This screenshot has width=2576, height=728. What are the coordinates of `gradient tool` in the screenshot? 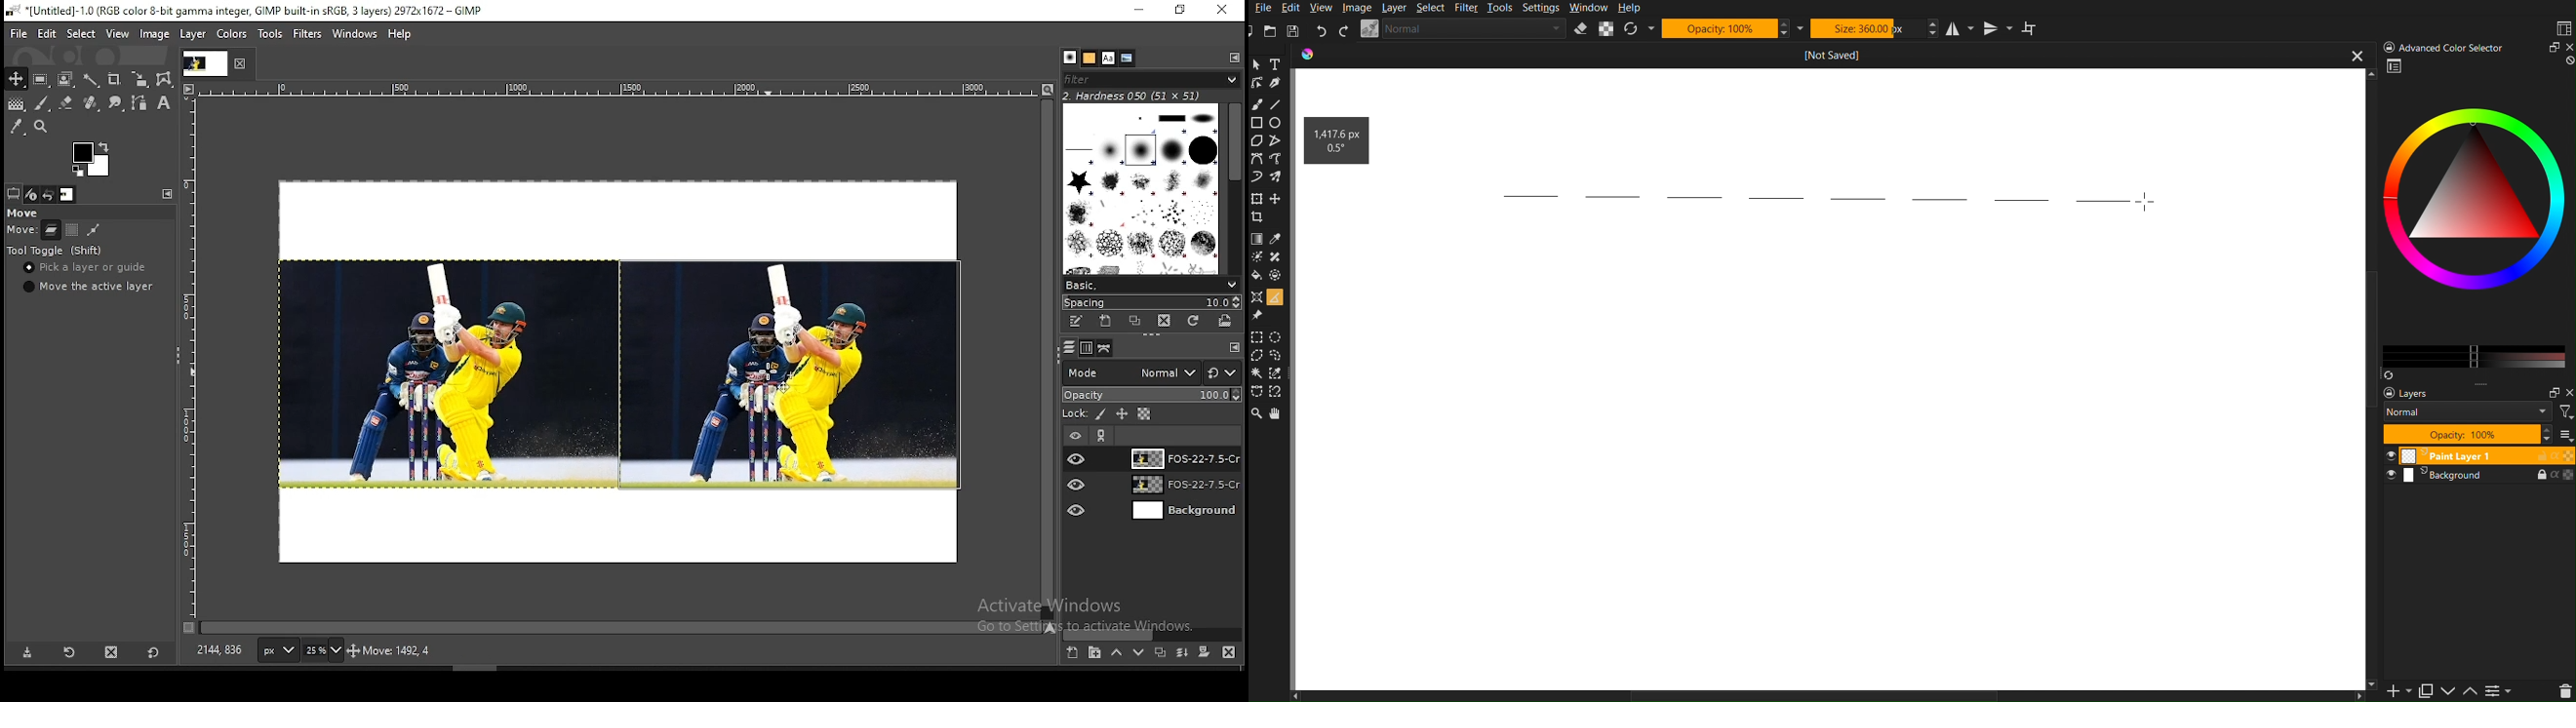 It's located at (16, 105).